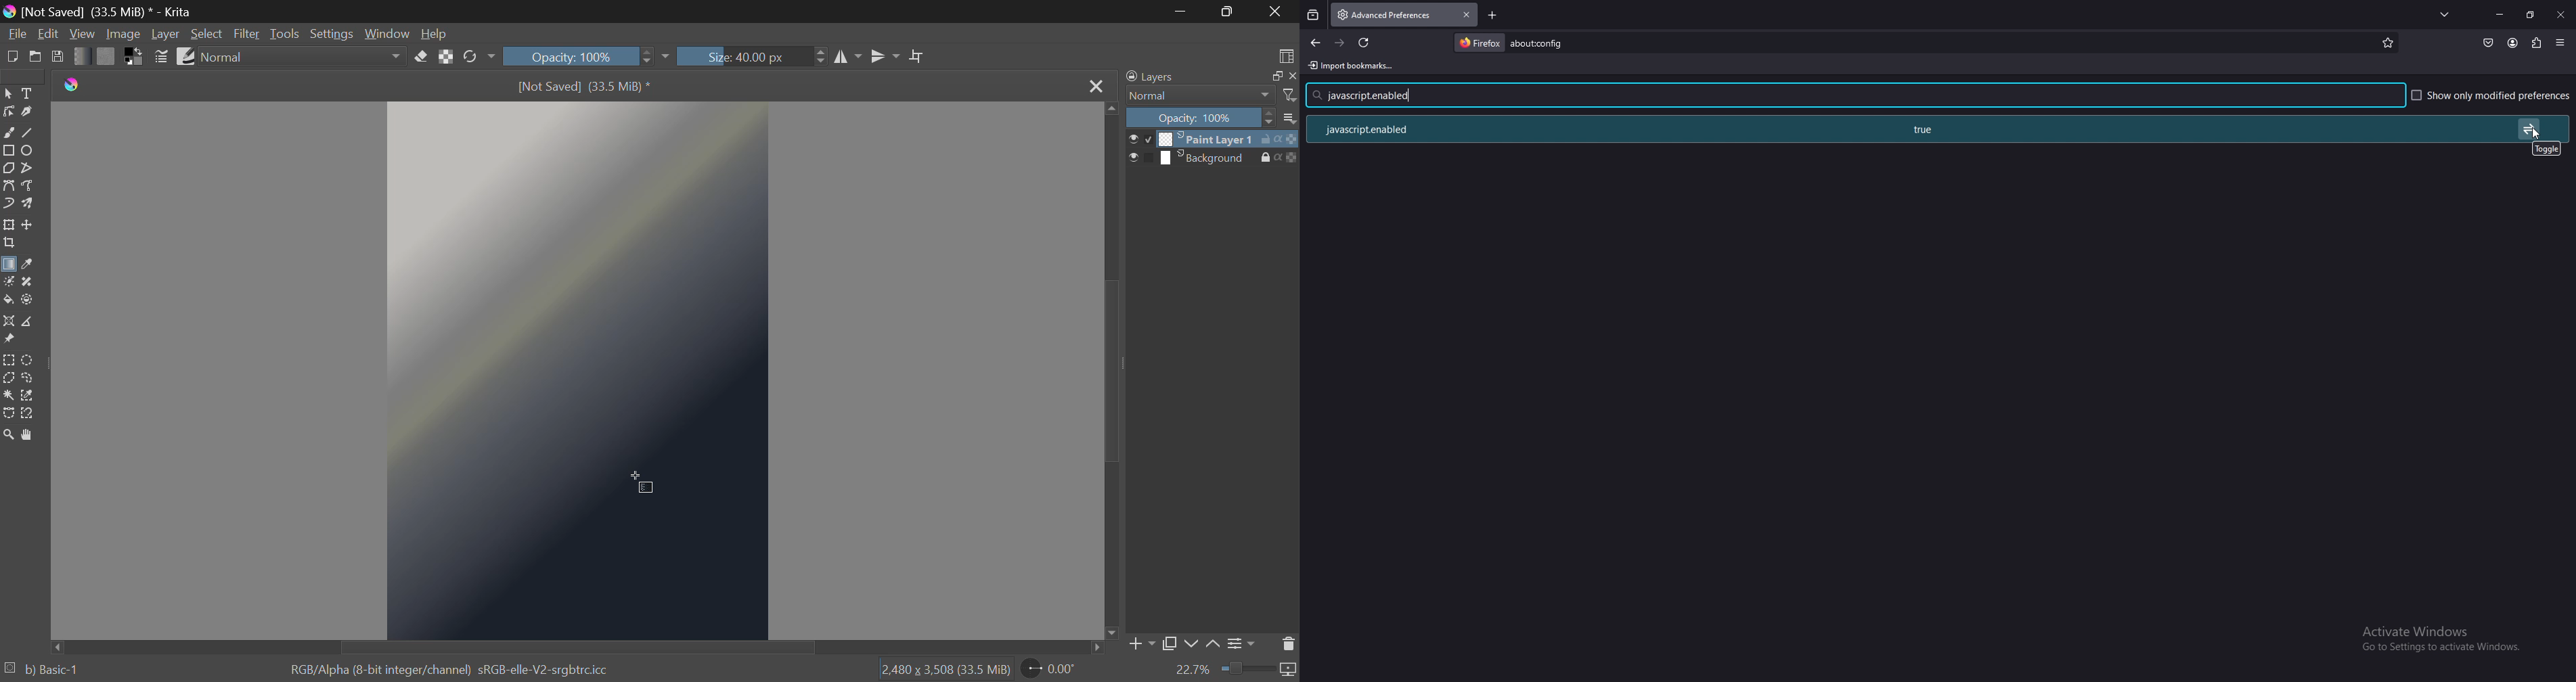 This screenshot has width=2576, height=700. I want to click on Restore Down, so click(1182, 11).